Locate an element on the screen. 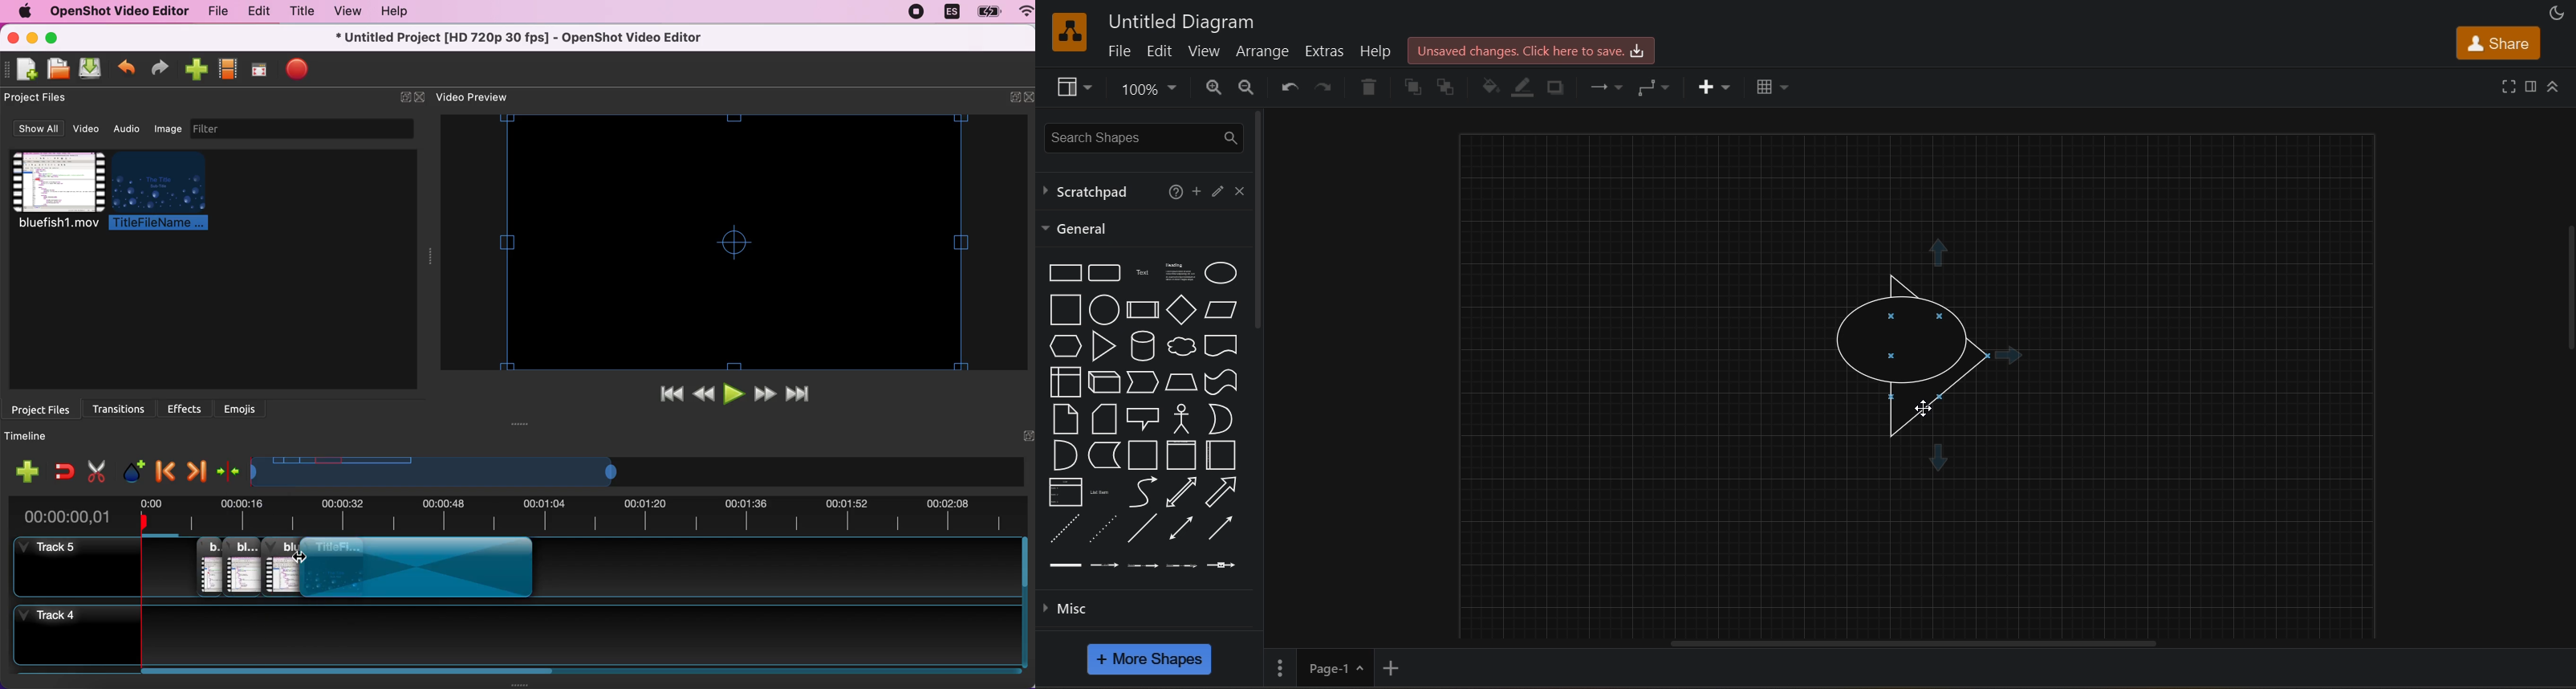  full screen is located at coordinates (258, 72).